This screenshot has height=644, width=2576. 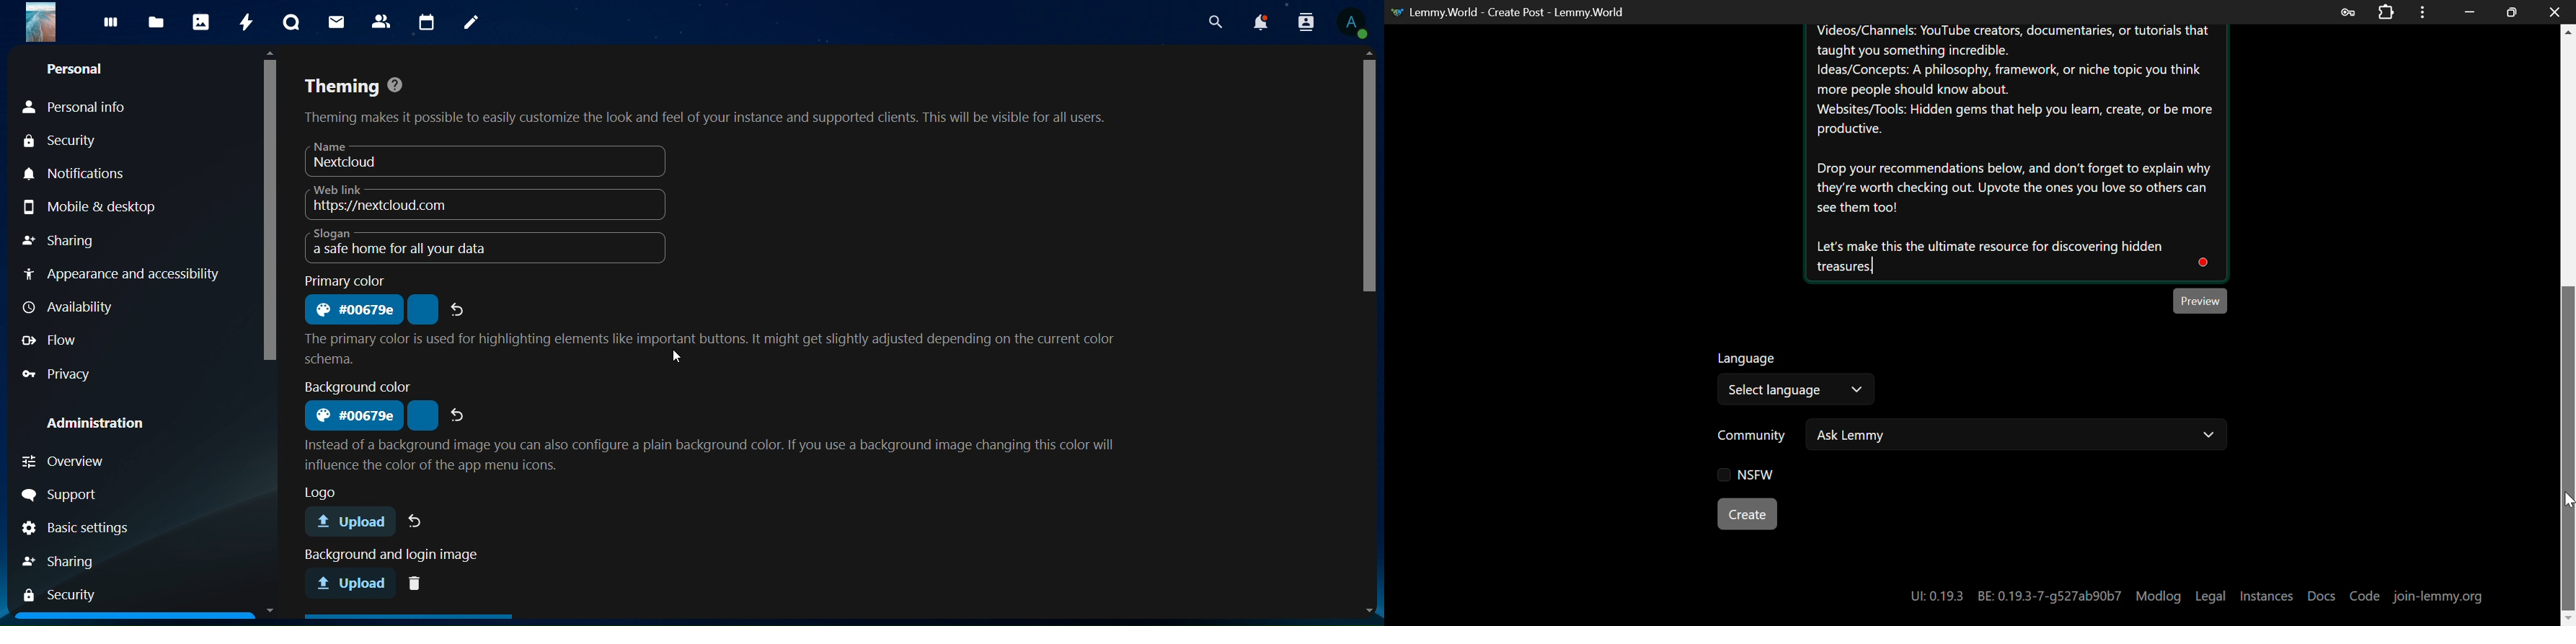 I want to click on sharing, so click(x=68, y=240).